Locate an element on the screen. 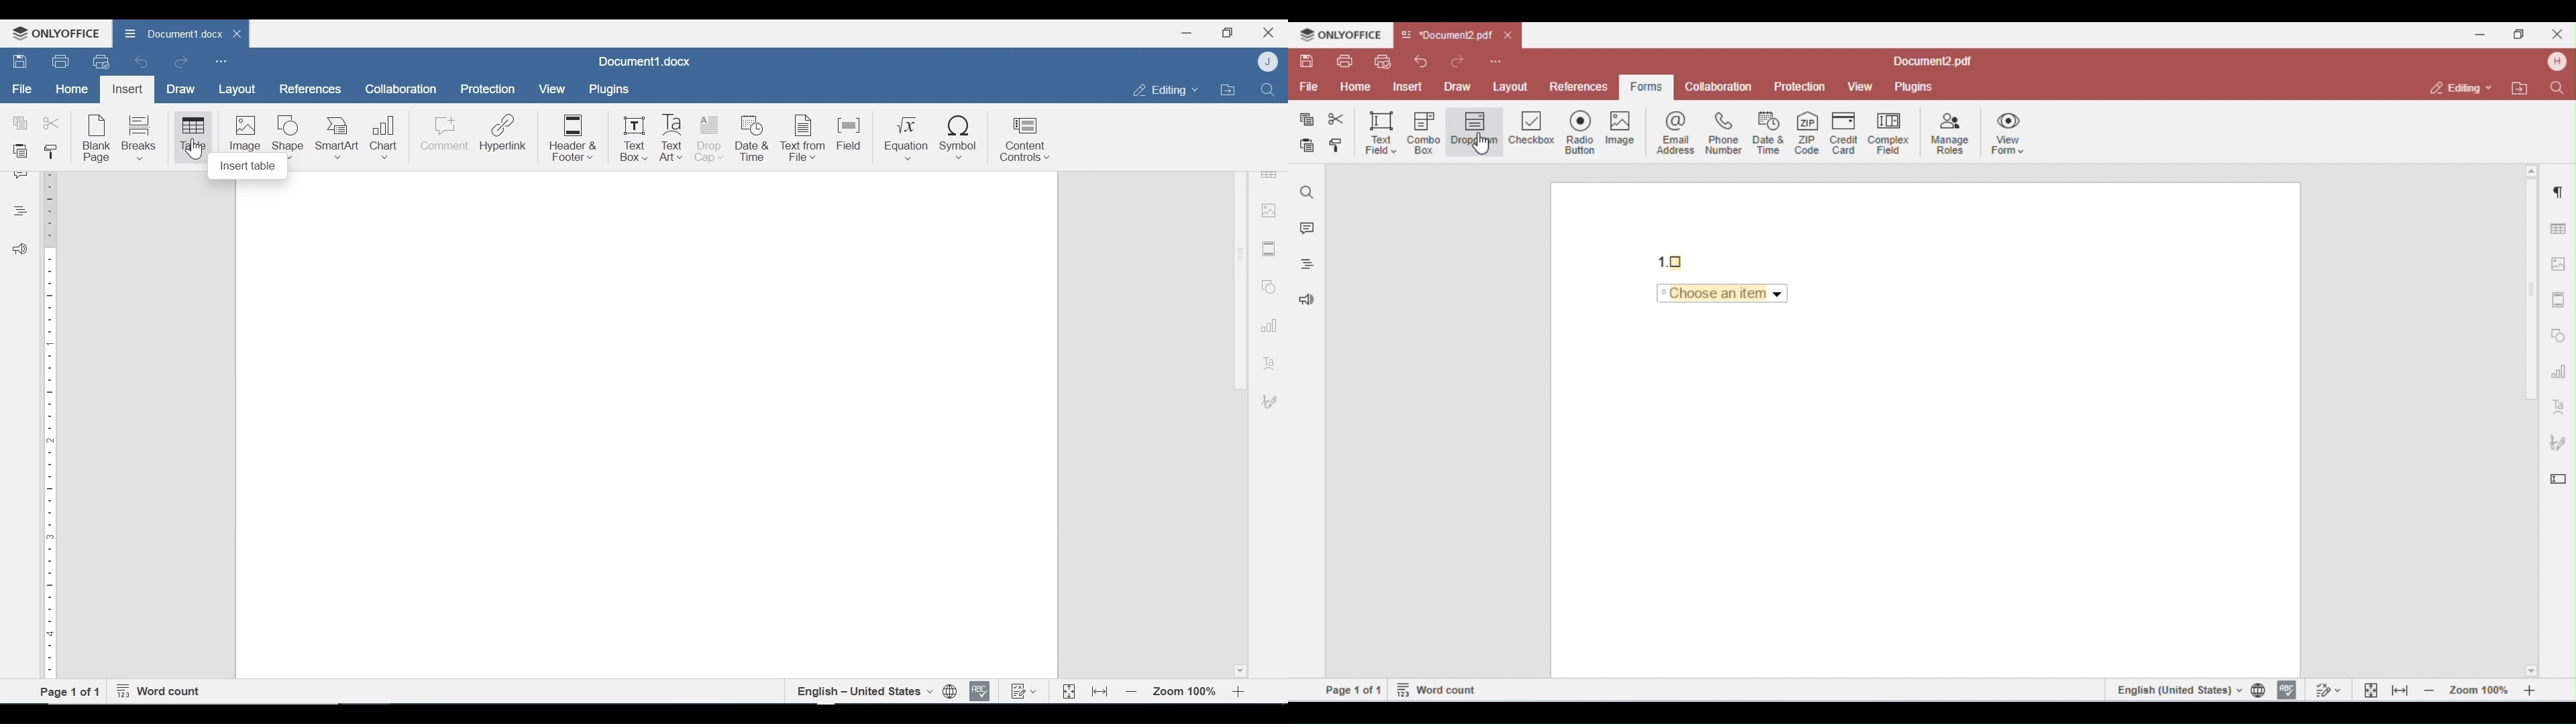 This screenshot has height=728, width=2576. Document1.docx is located at coordinates (170, 32).